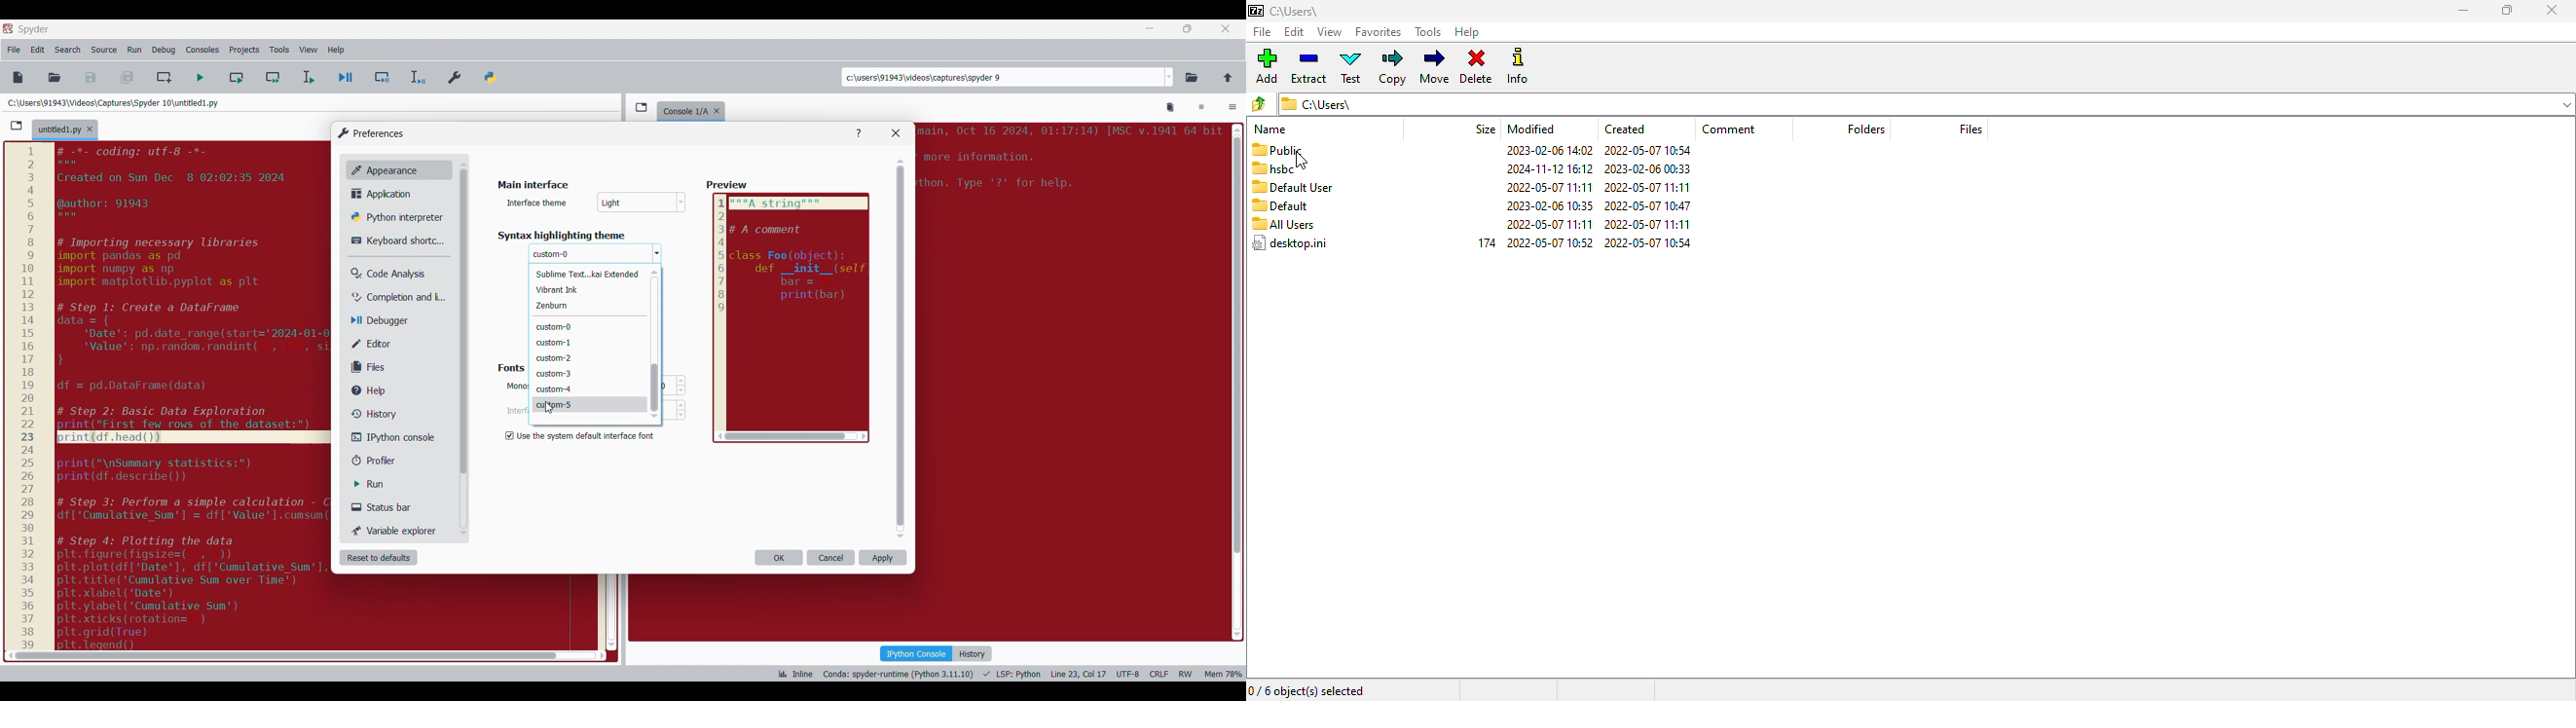  I want to click on PYTHONPATH manager, so click(493, 75).